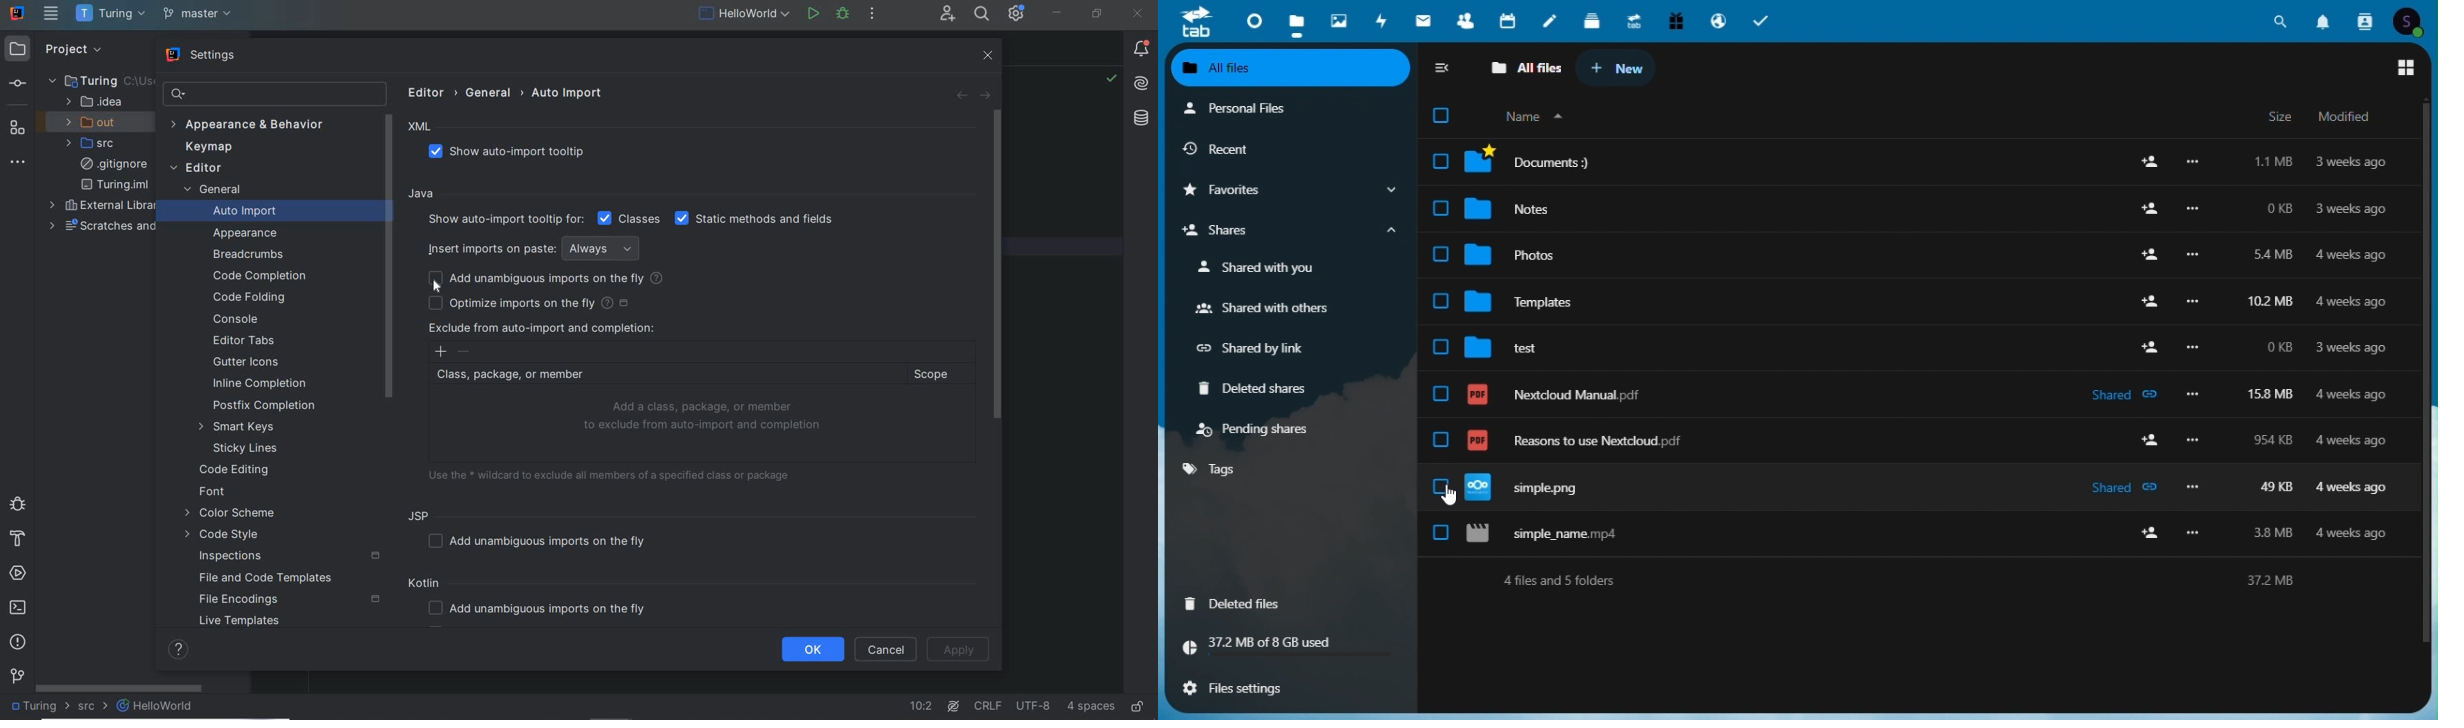  I want to click on COLOR SCHEME, so click(230, 514).